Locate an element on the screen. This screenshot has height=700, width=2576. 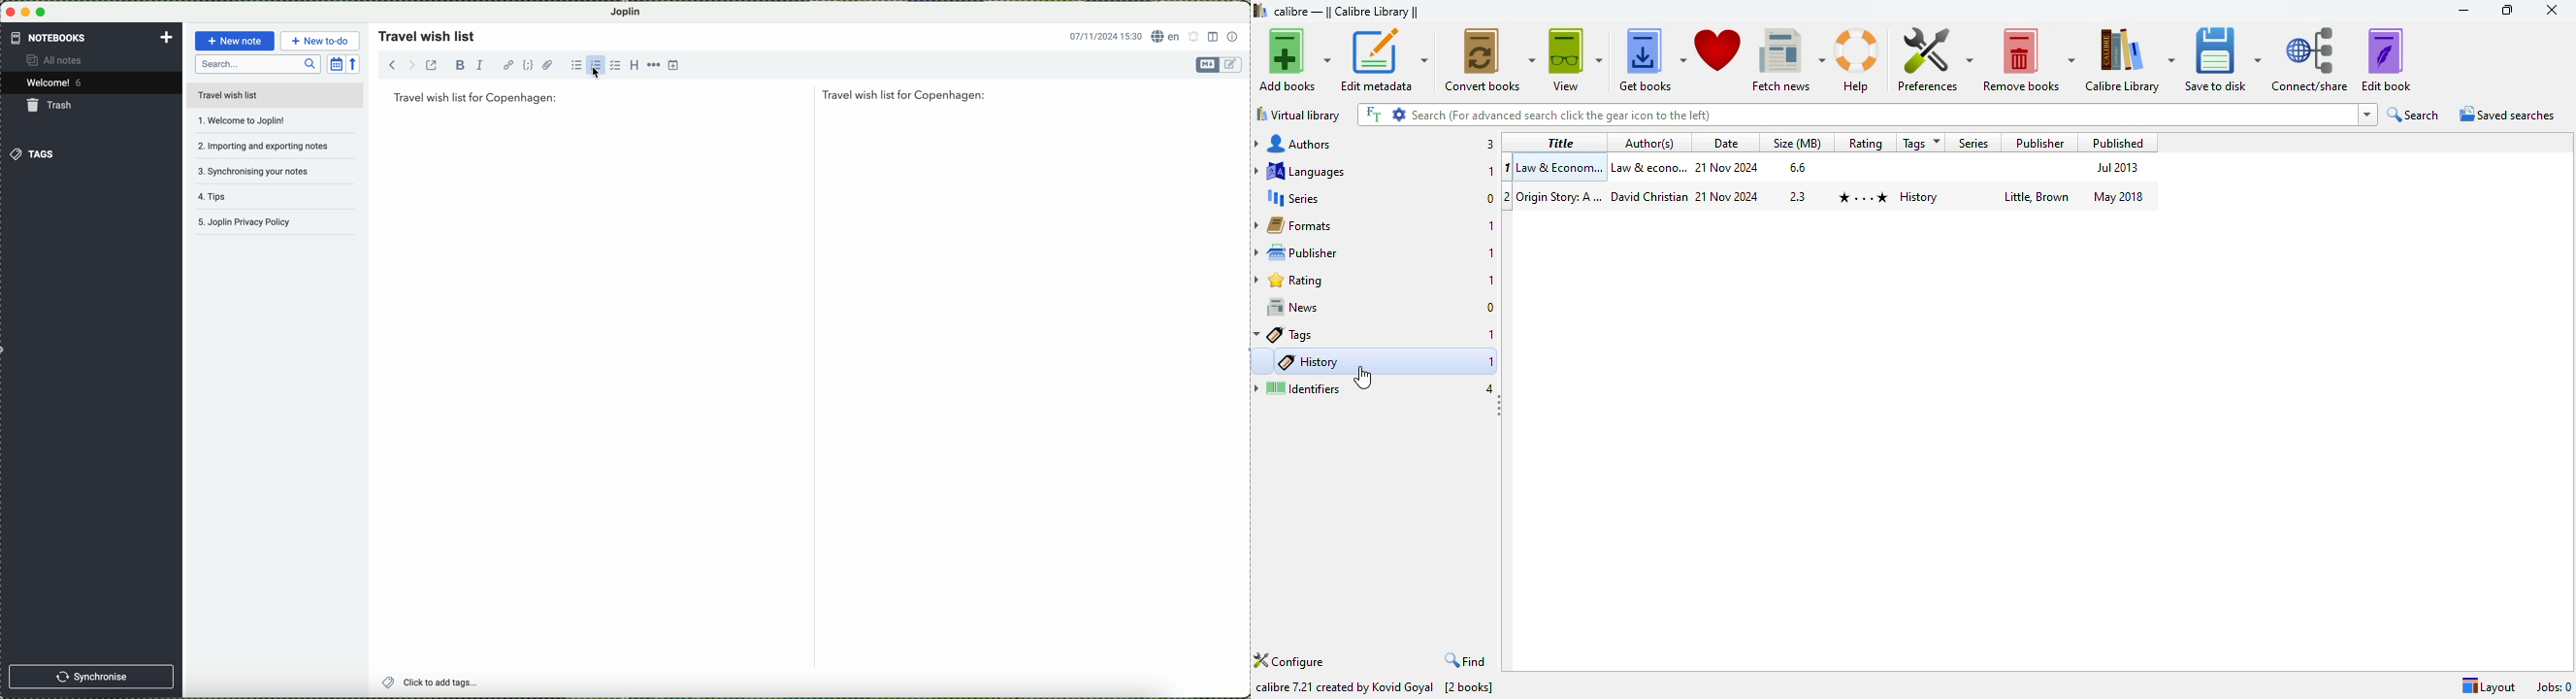
date is located at coordinates (1727, 144).